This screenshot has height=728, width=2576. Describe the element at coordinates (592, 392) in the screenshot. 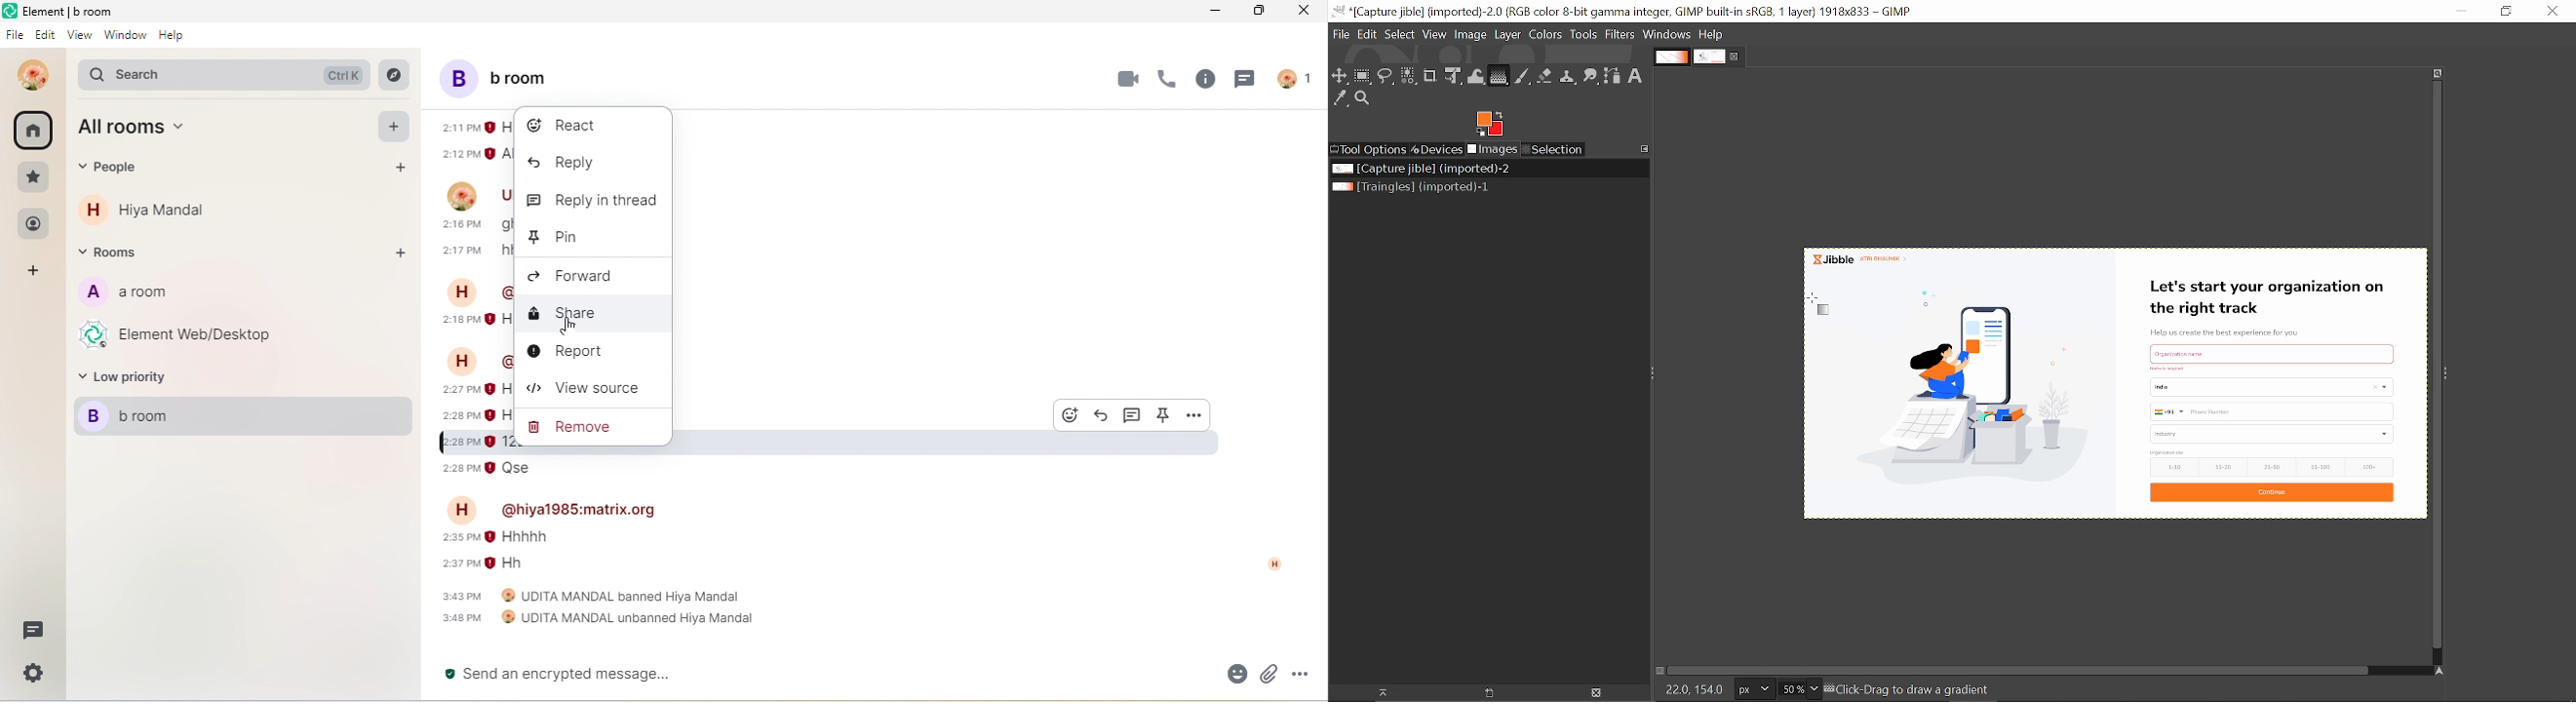

I see `view source` at that location.